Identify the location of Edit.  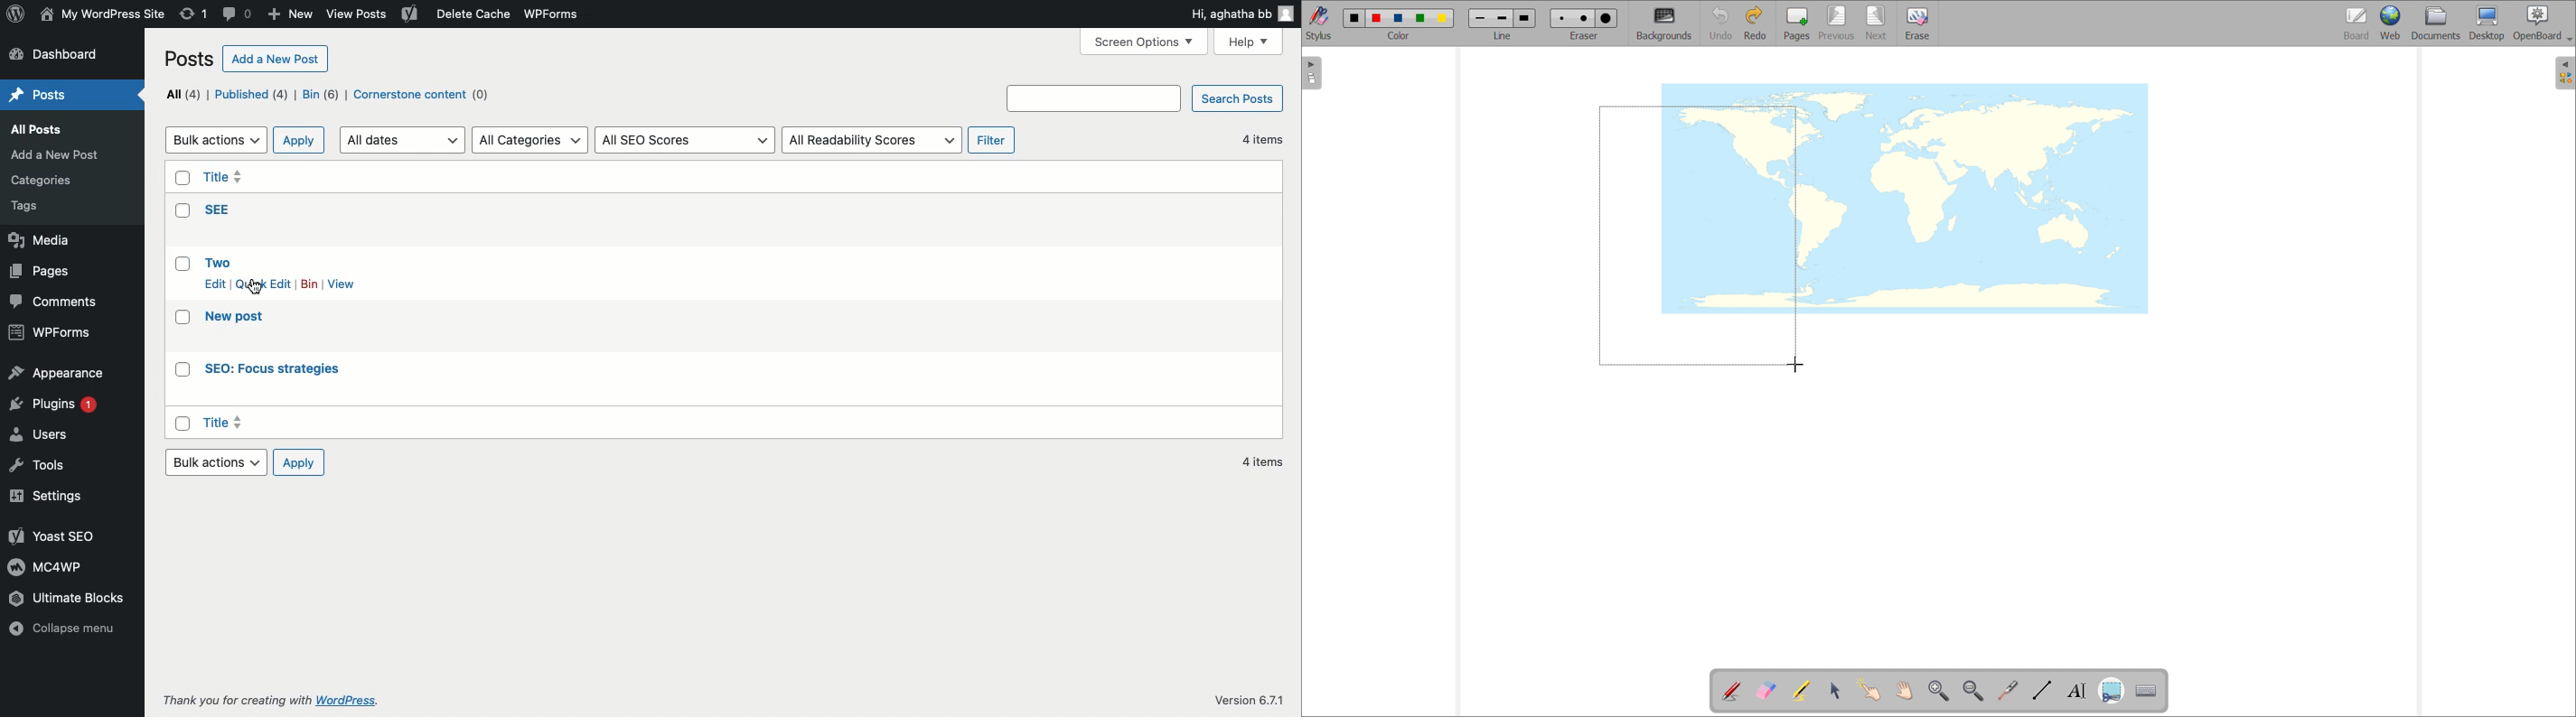
(216, 284).